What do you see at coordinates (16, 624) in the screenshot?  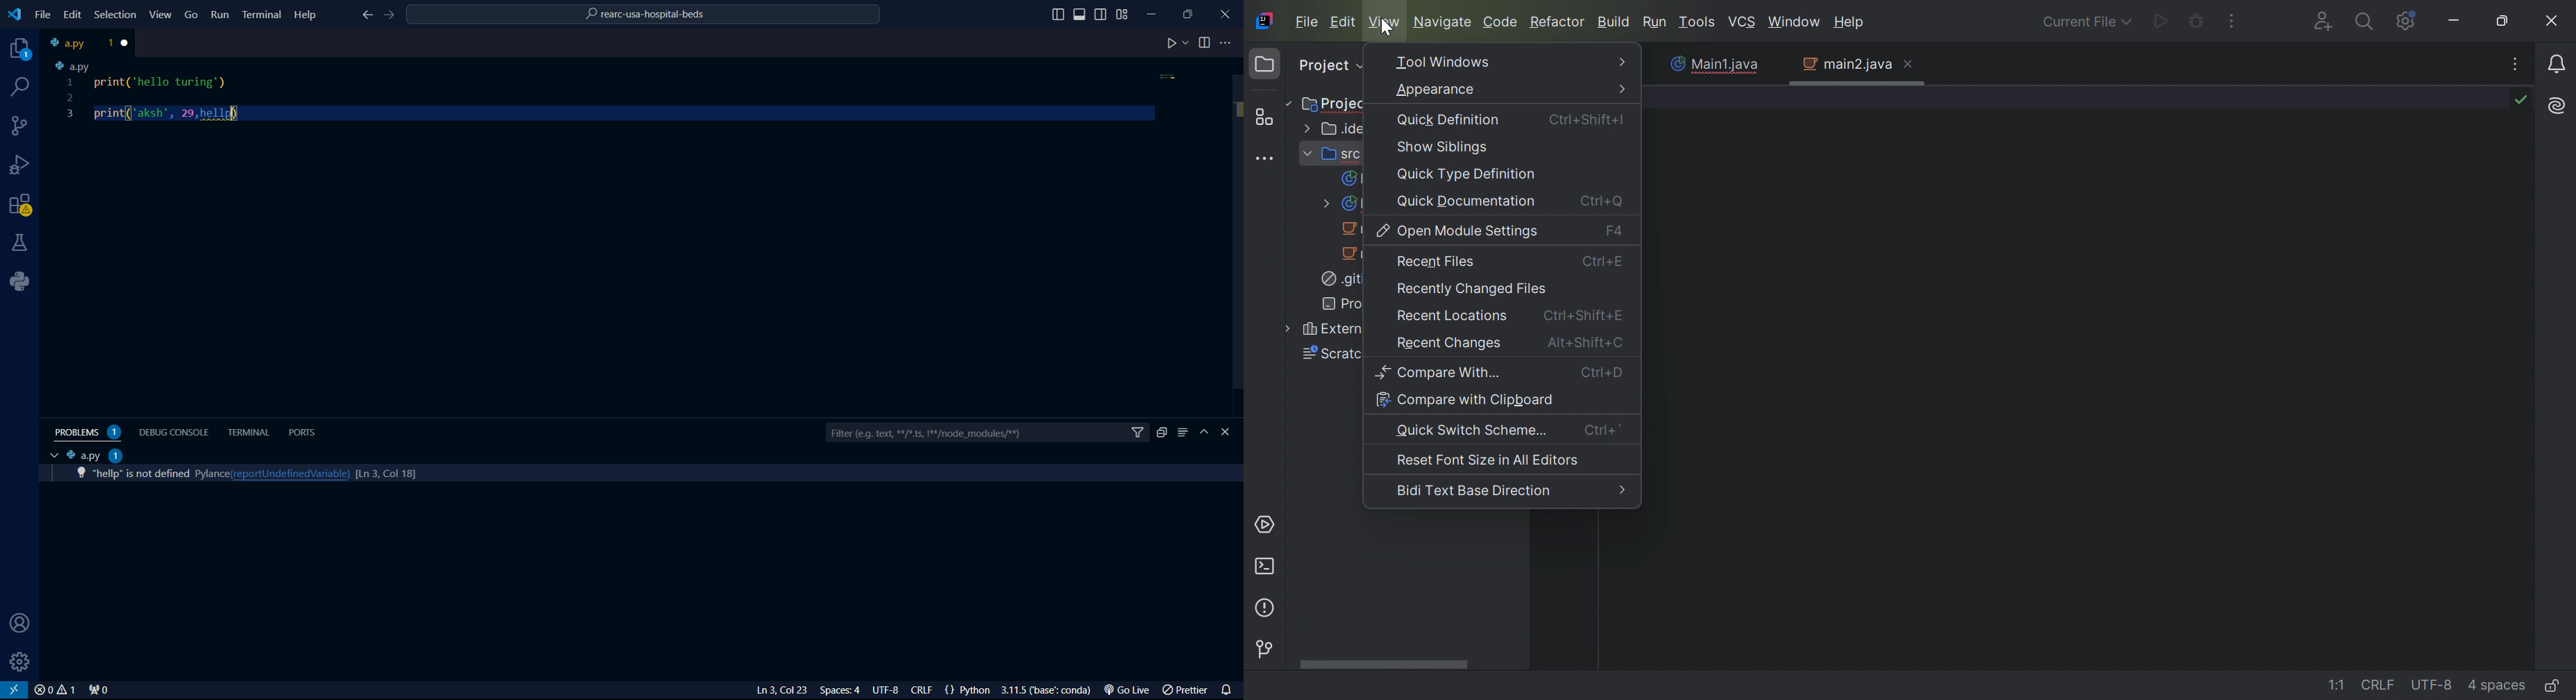 I see `user` at bounding box center [16, 624].